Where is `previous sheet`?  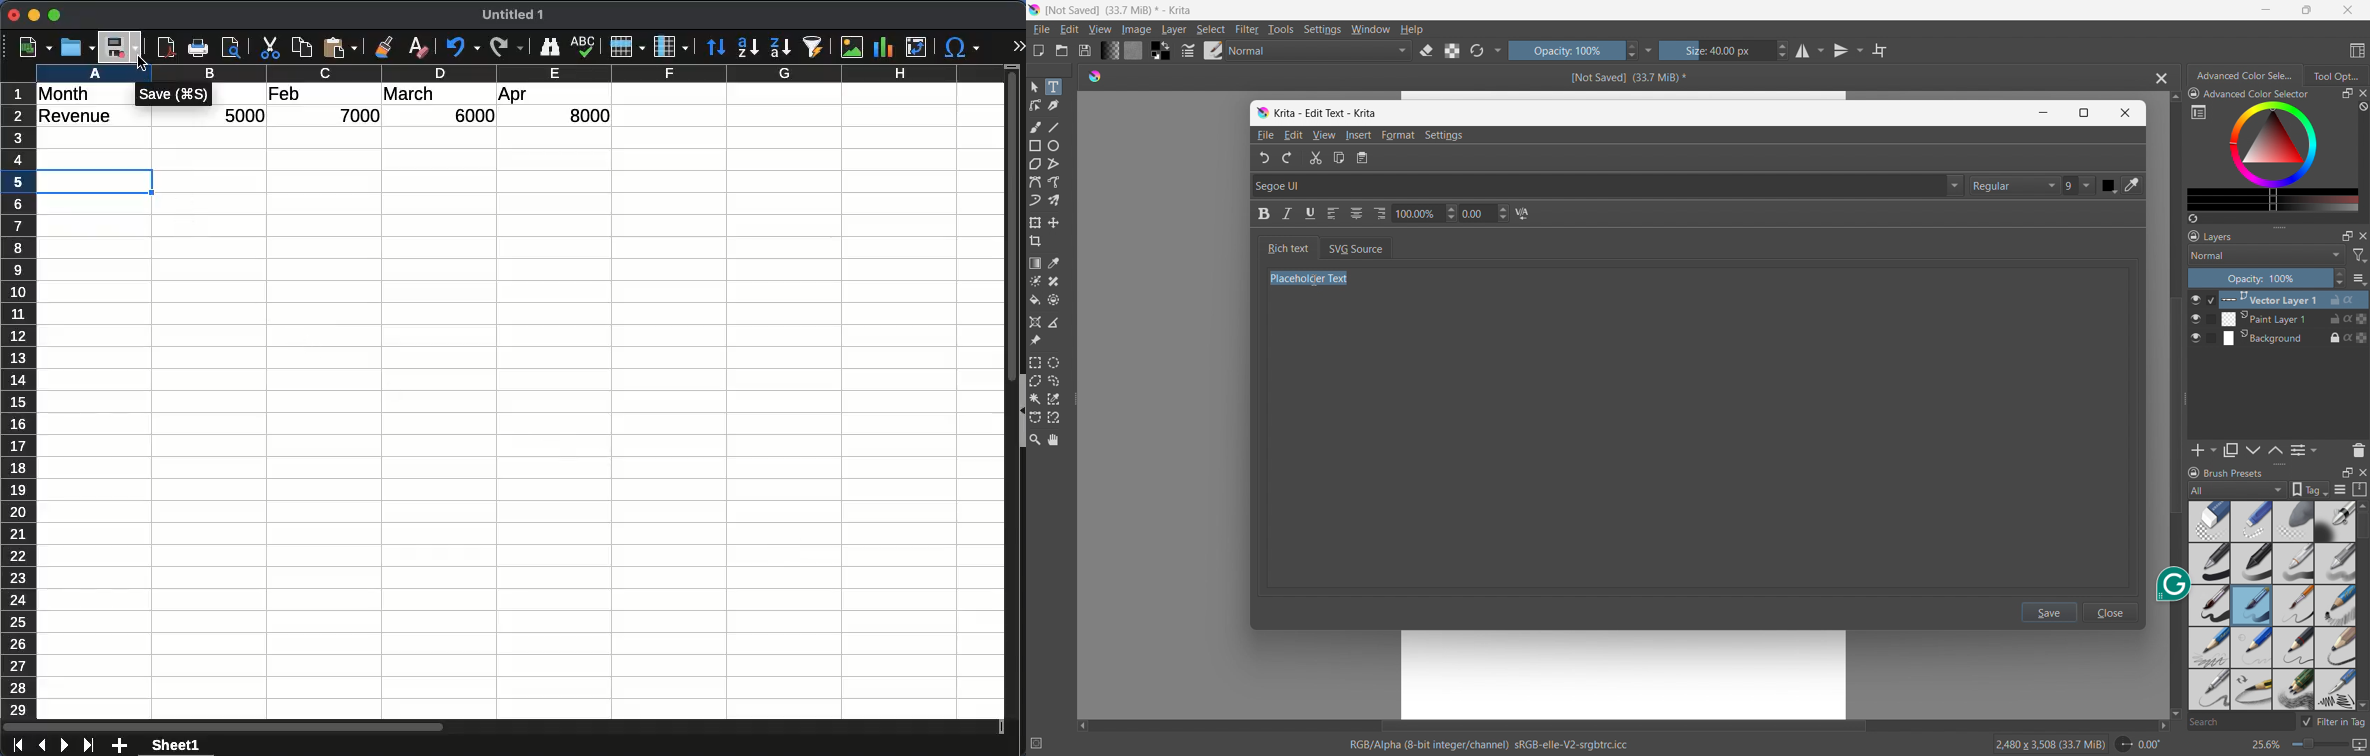
previous sheet is located at coordinates (40, 746).